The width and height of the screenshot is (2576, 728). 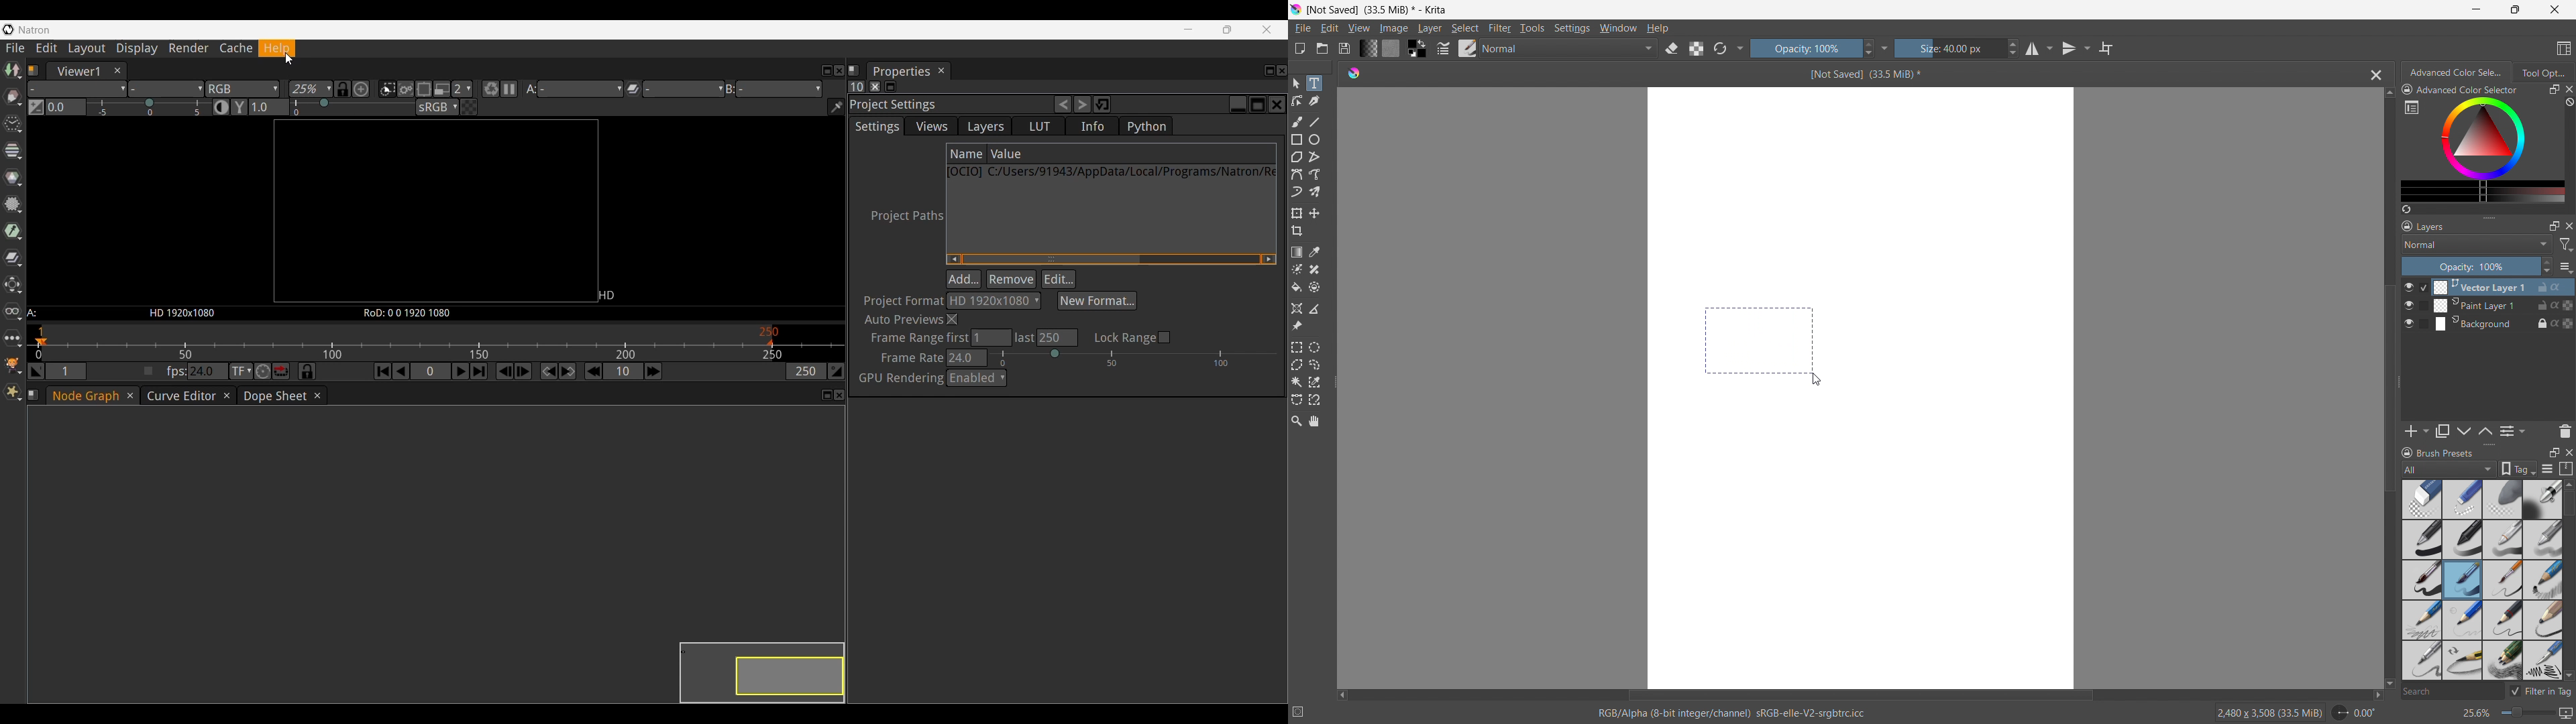 I want to click on pencil, so click(x=2542, y=660).